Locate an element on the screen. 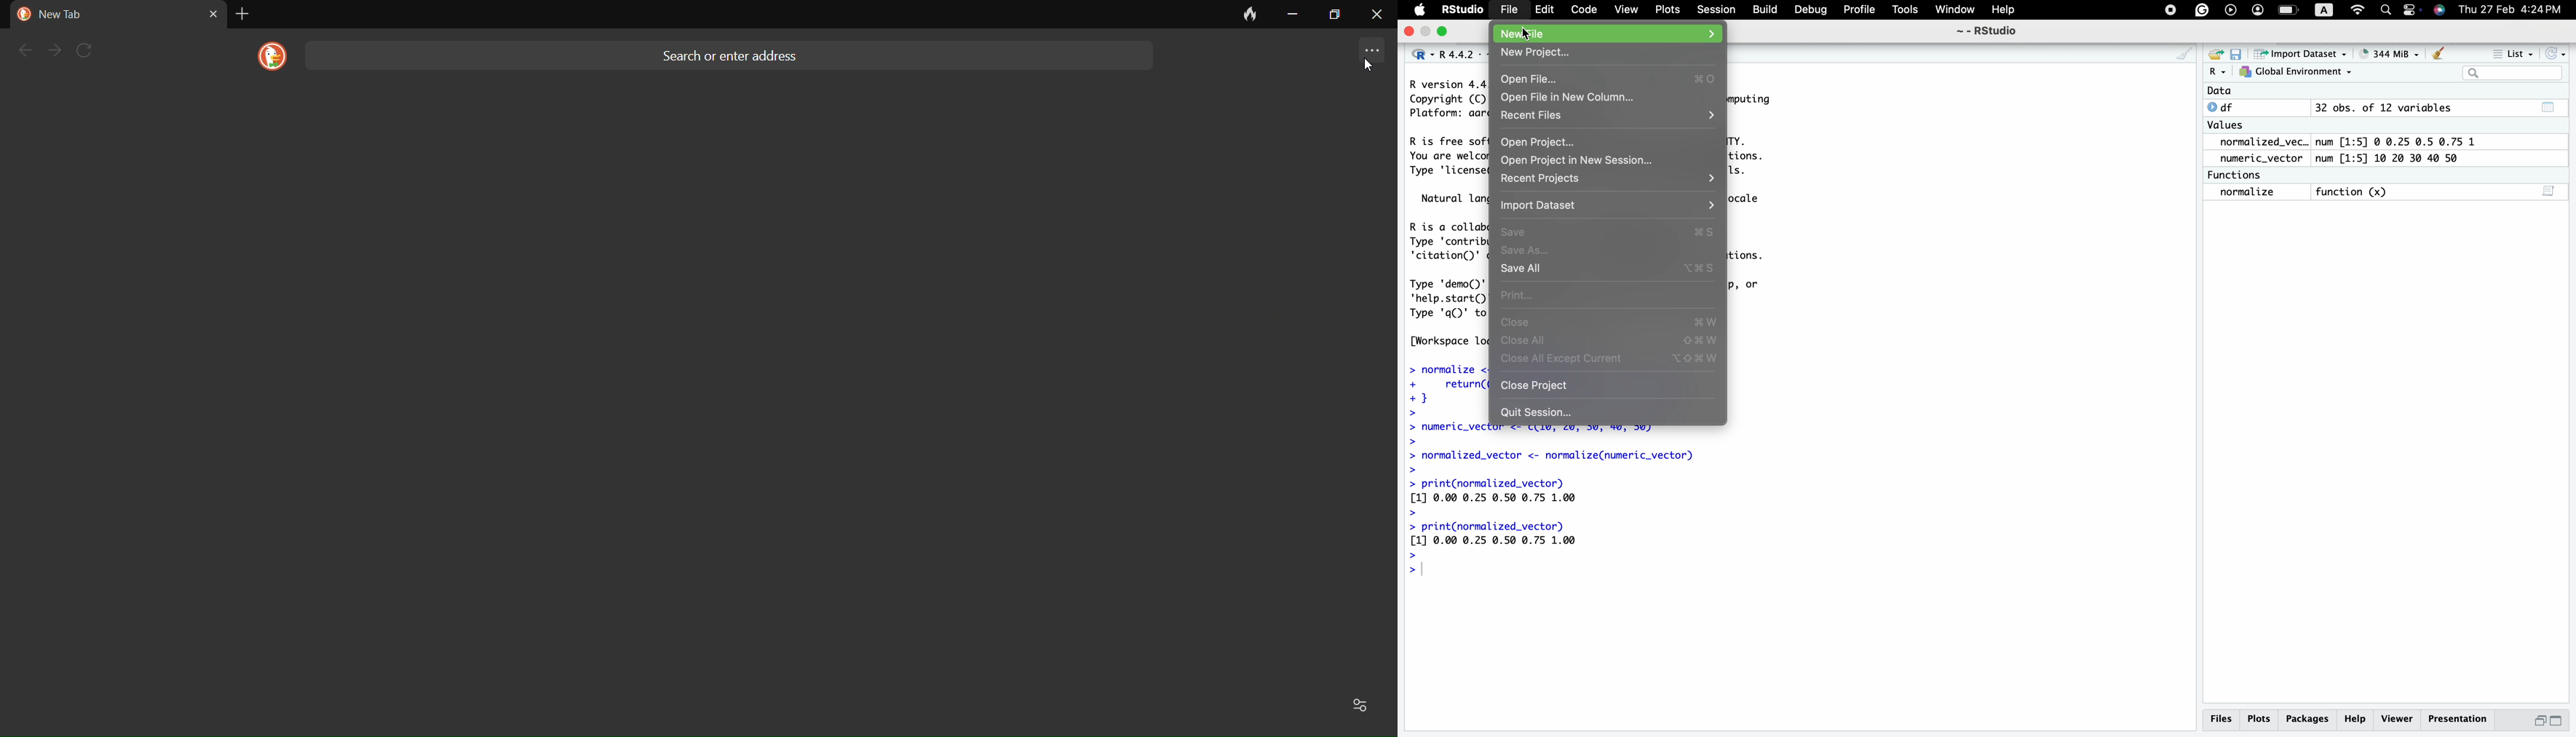  View is located at coordinates (1625, 11).